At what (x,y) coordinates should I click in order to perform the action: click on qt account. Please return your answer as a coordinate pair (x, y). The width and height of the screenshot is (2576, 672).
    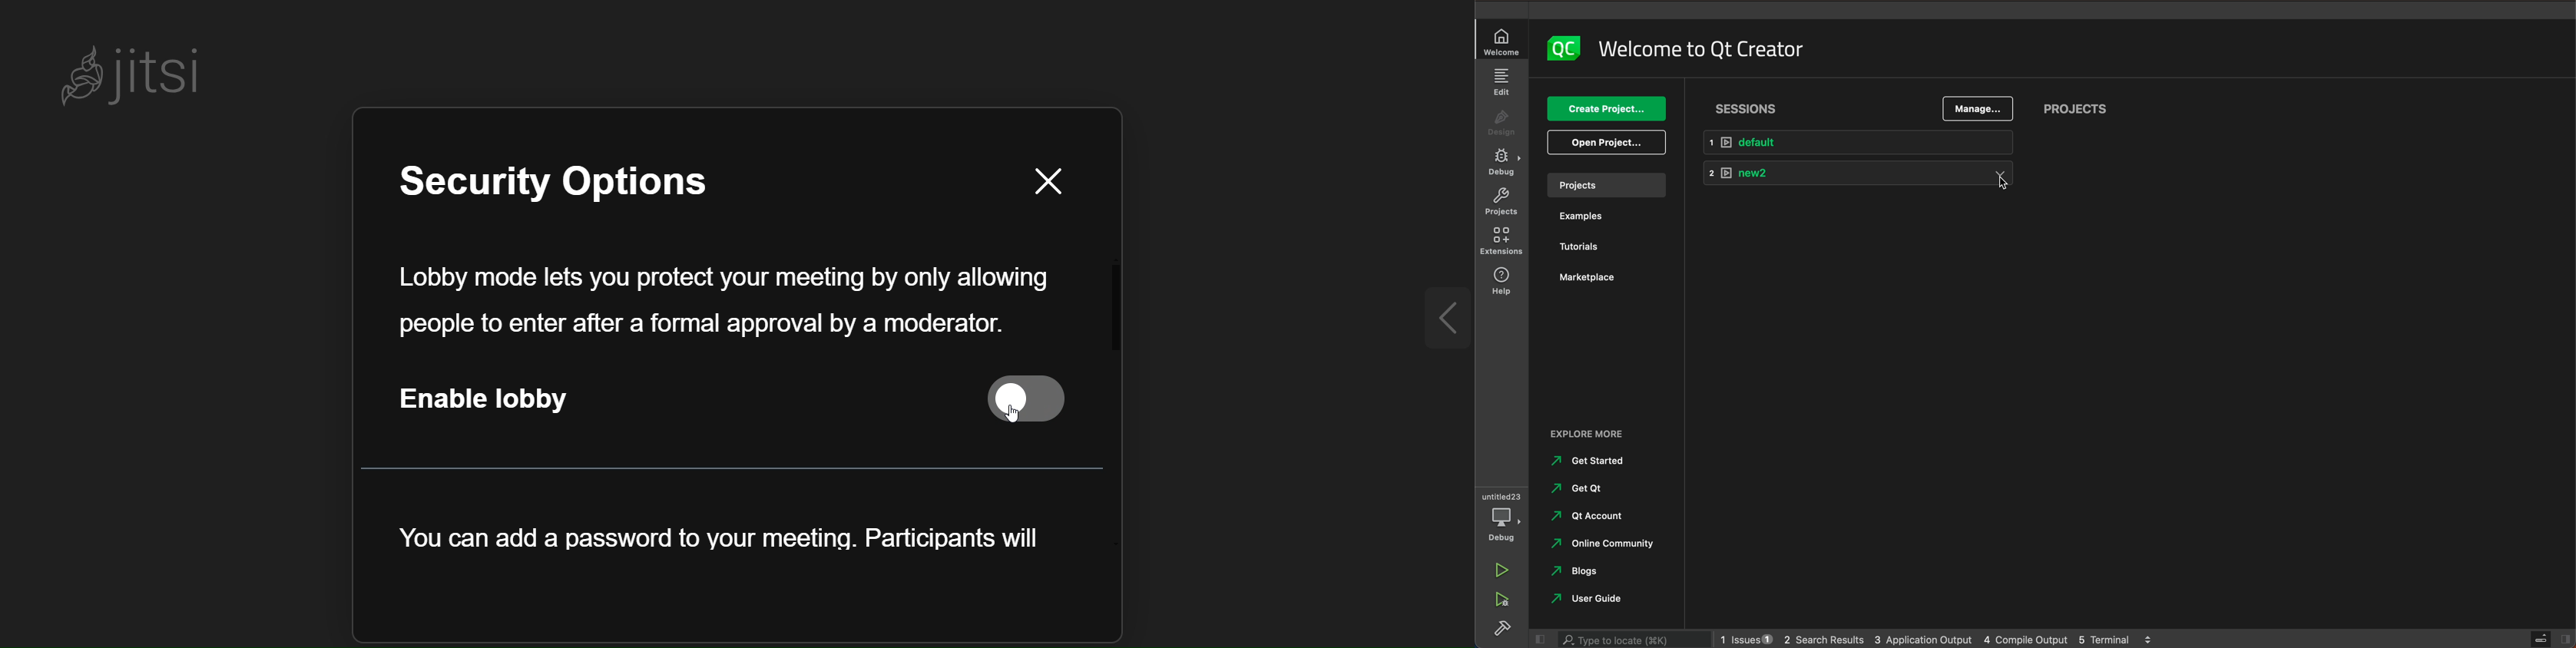
    Looking at the image, I should click on (1593, 516).